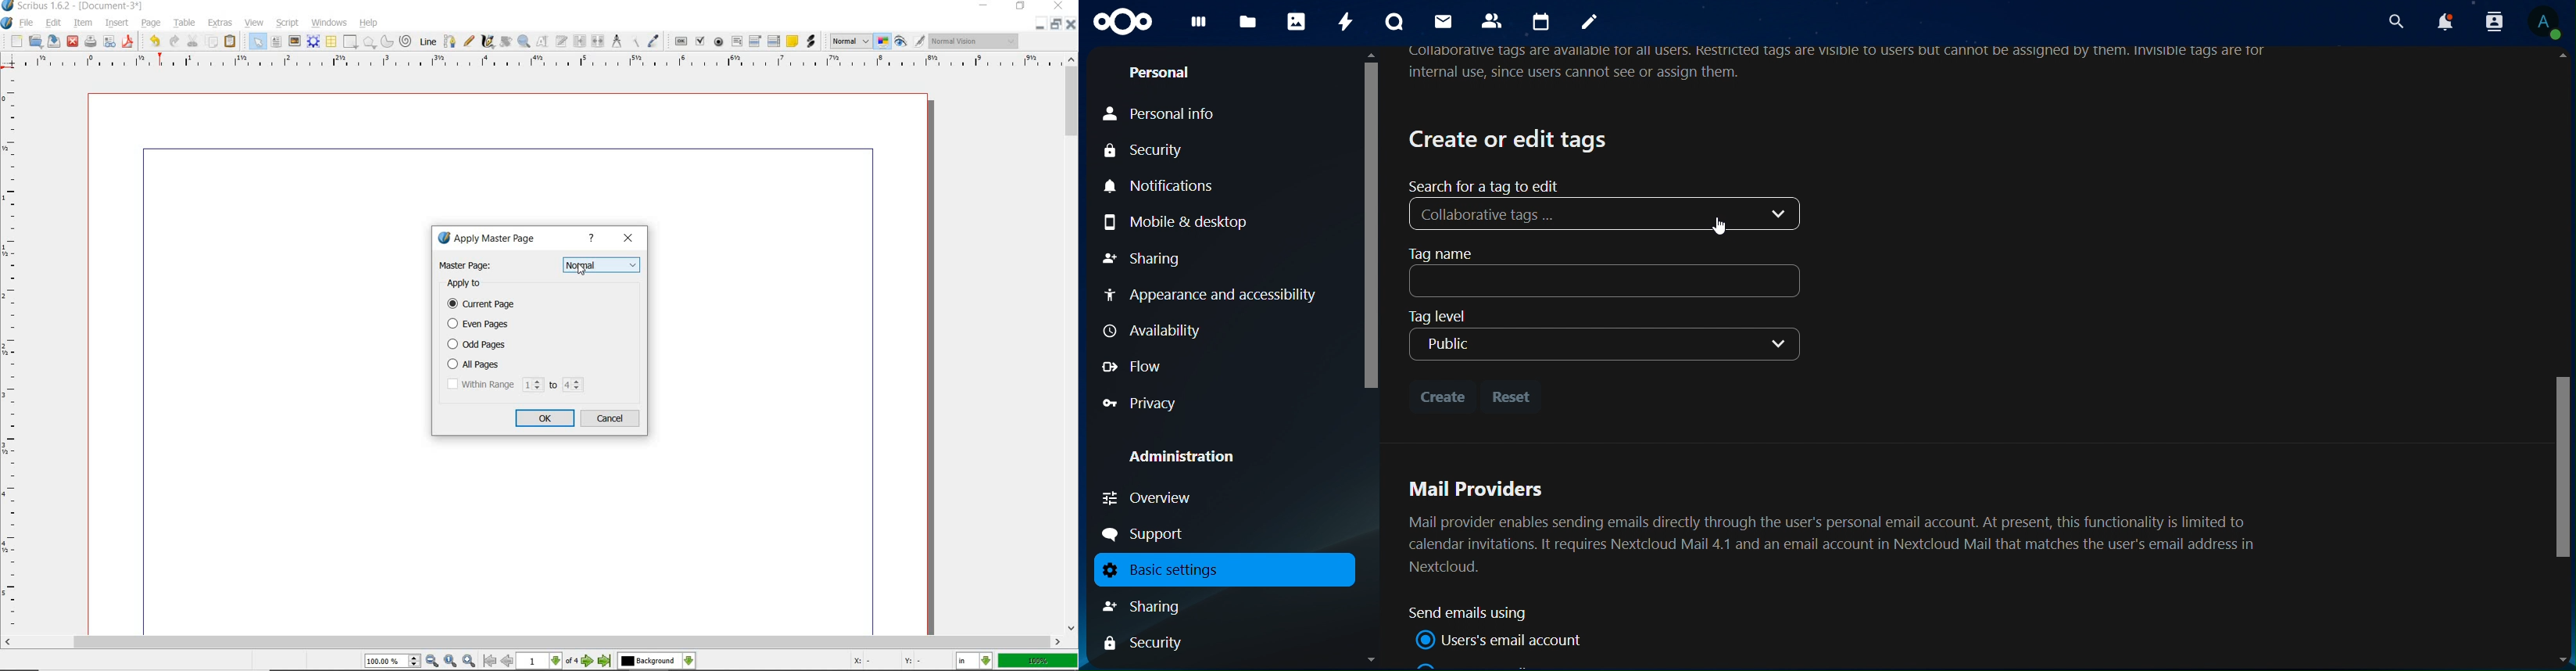  I want to click on scrollbar, so click(533, 642).